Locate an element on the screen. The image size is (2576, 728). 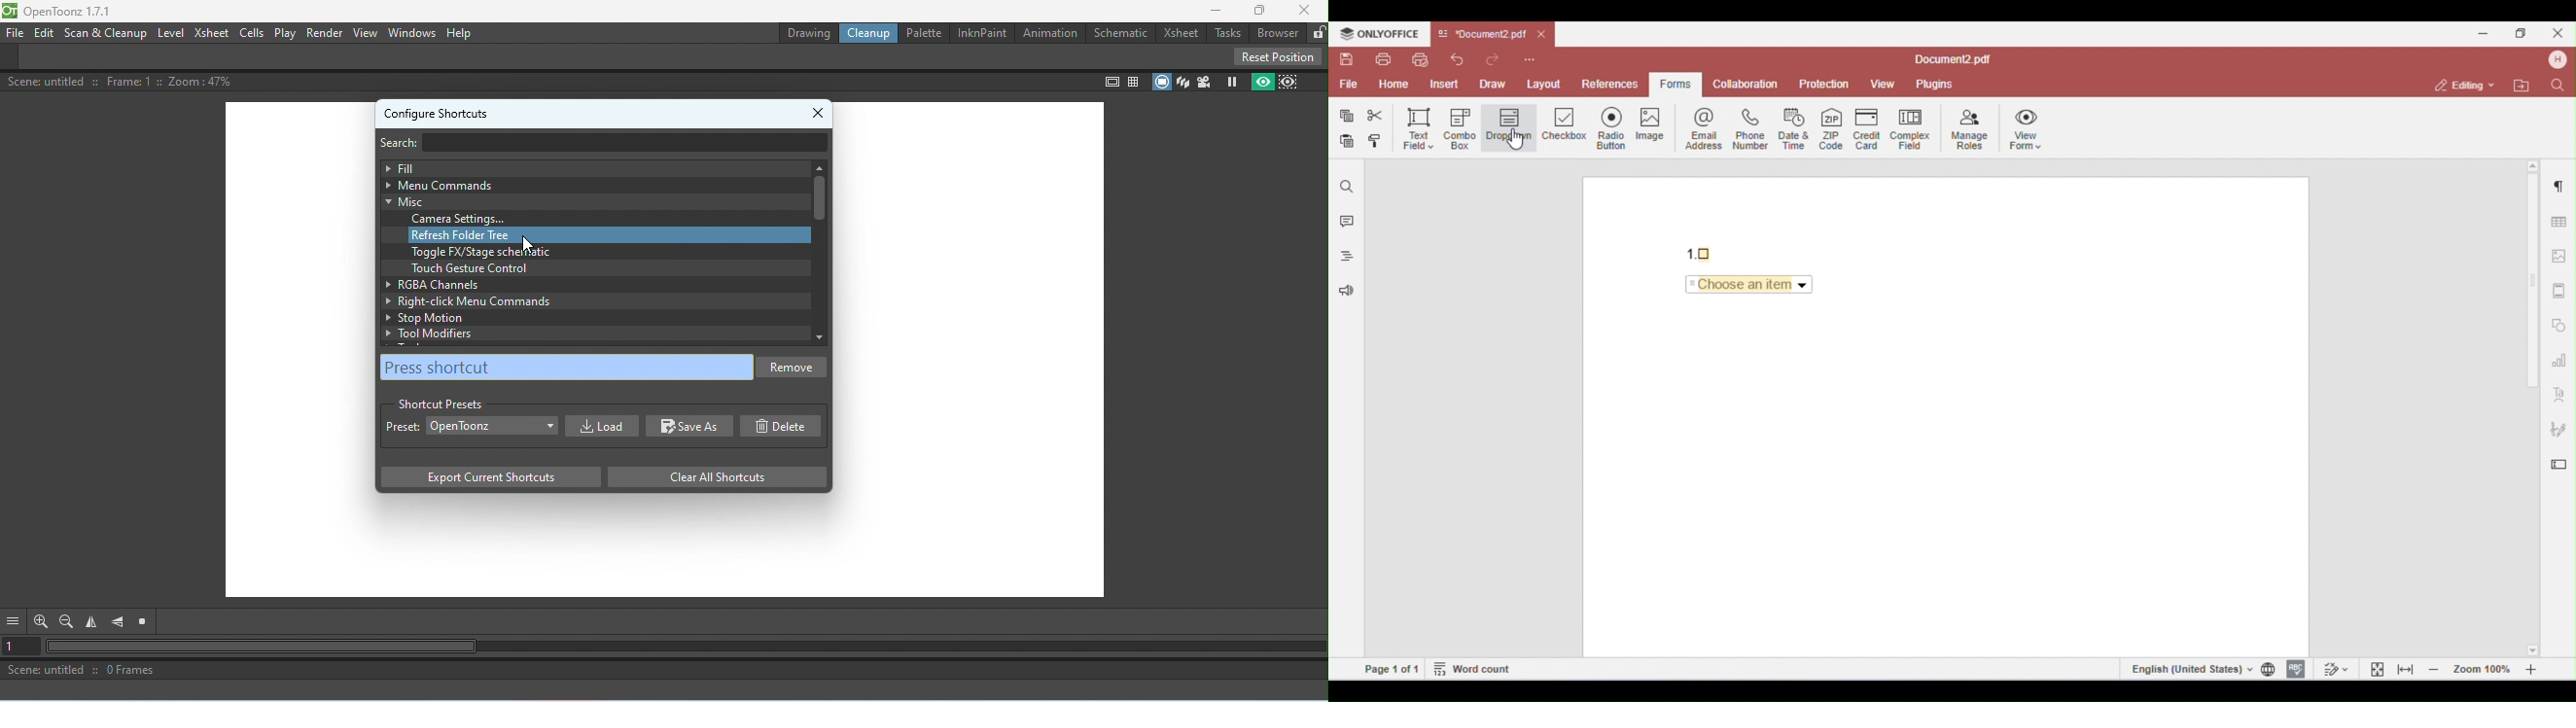
Play is located at coordinates (286, 33).